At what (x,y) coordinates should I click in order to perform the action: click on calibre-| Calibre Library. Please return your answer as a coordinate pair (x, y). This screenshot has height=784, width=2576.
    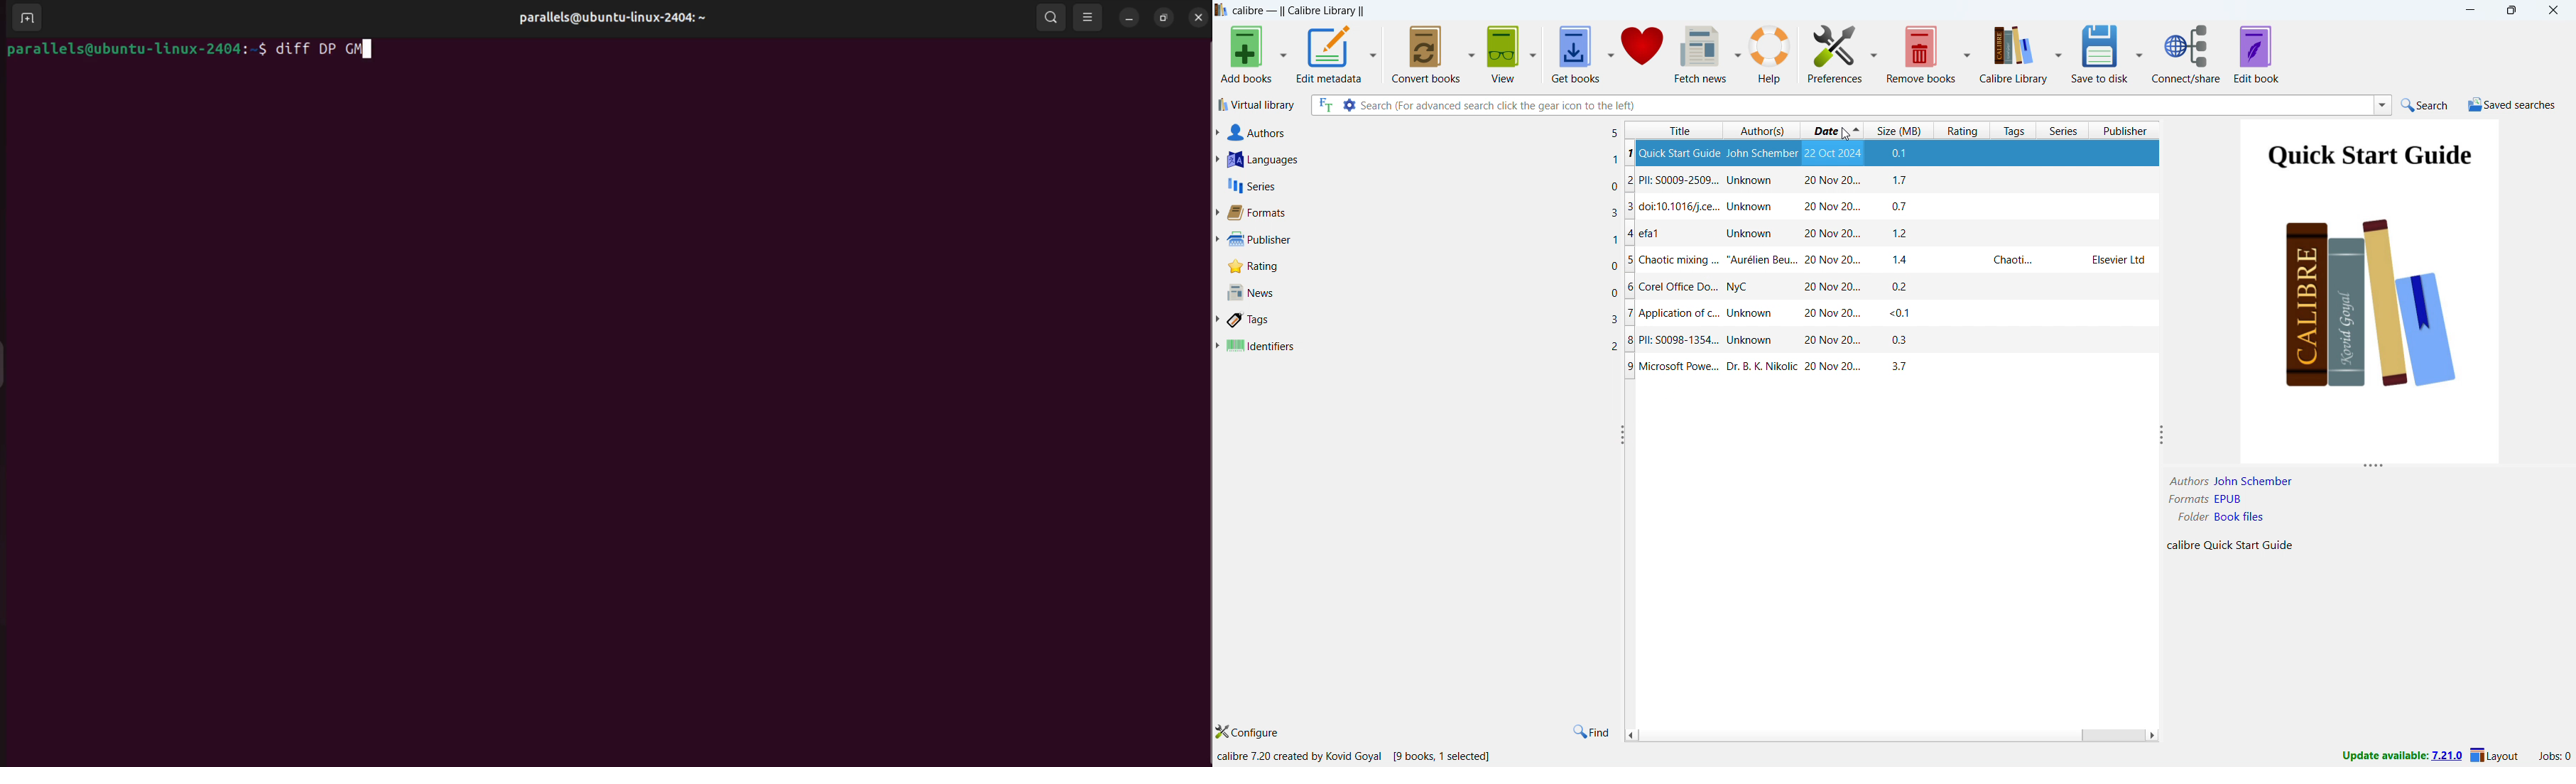
    Looking at the image, I should click on (1298, 11).